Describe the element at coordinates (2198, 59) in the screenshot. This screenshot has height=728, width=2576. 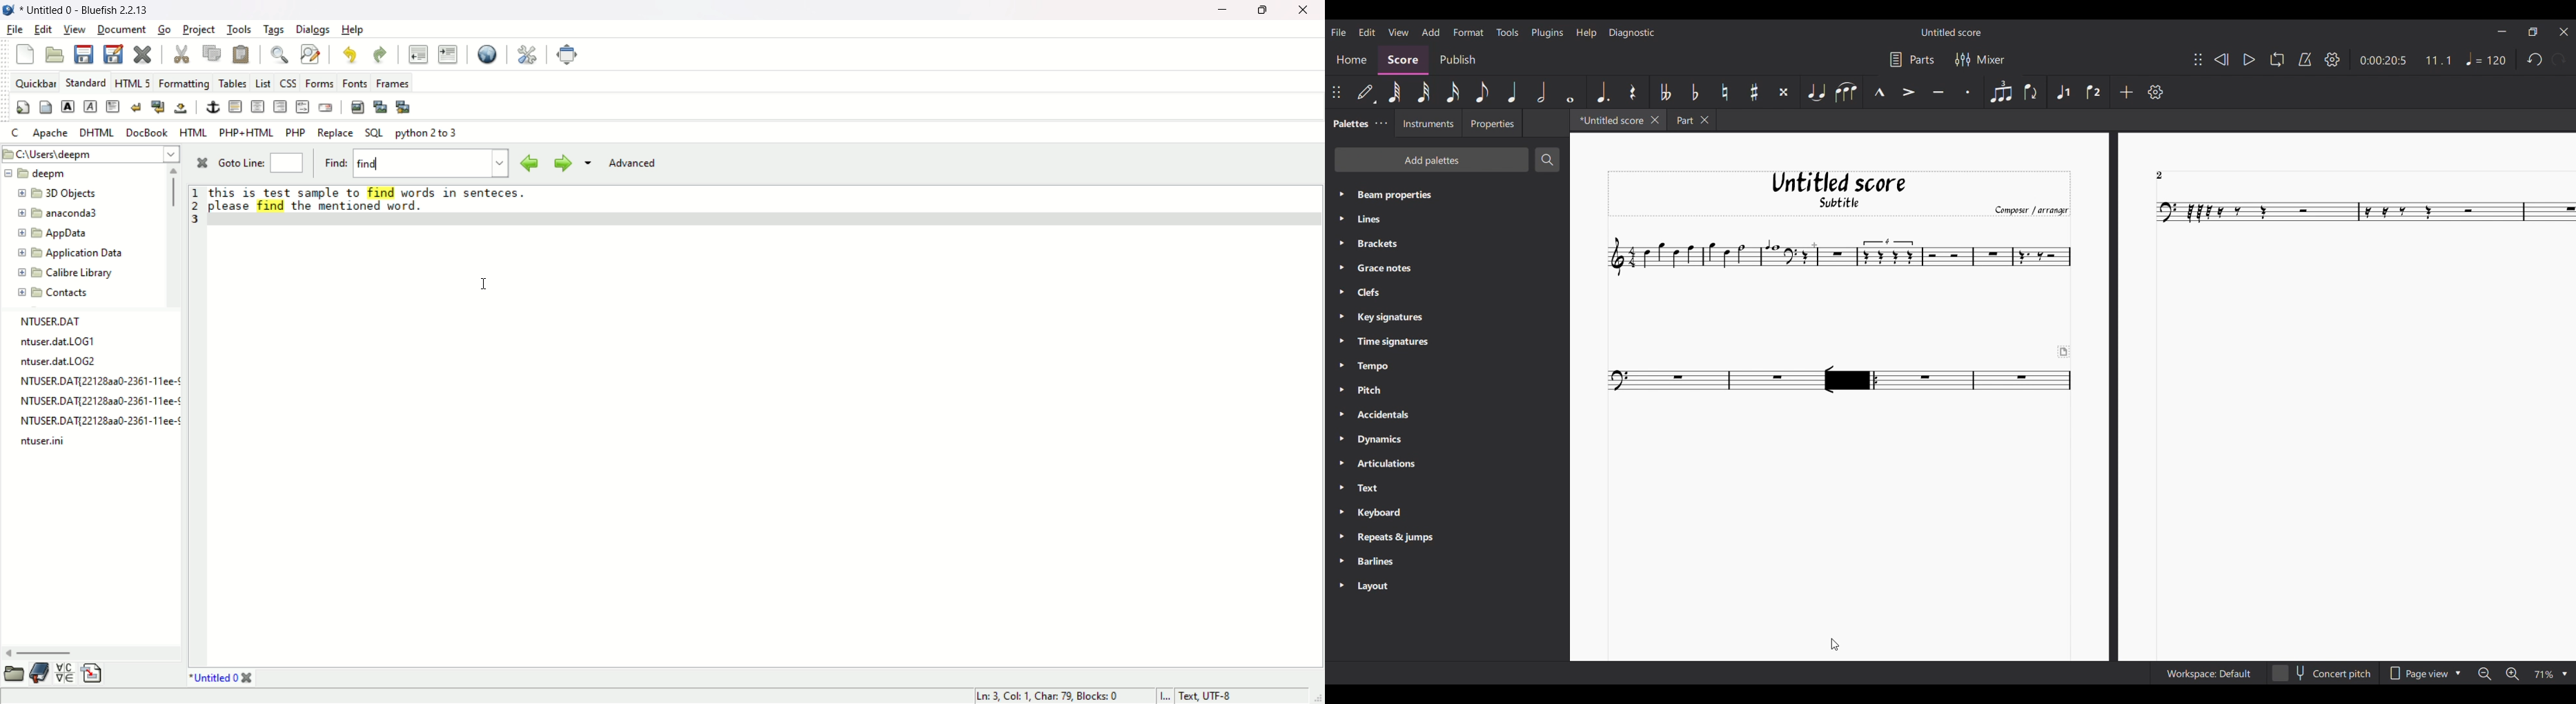
I see `Change position of toolbar` at that location.